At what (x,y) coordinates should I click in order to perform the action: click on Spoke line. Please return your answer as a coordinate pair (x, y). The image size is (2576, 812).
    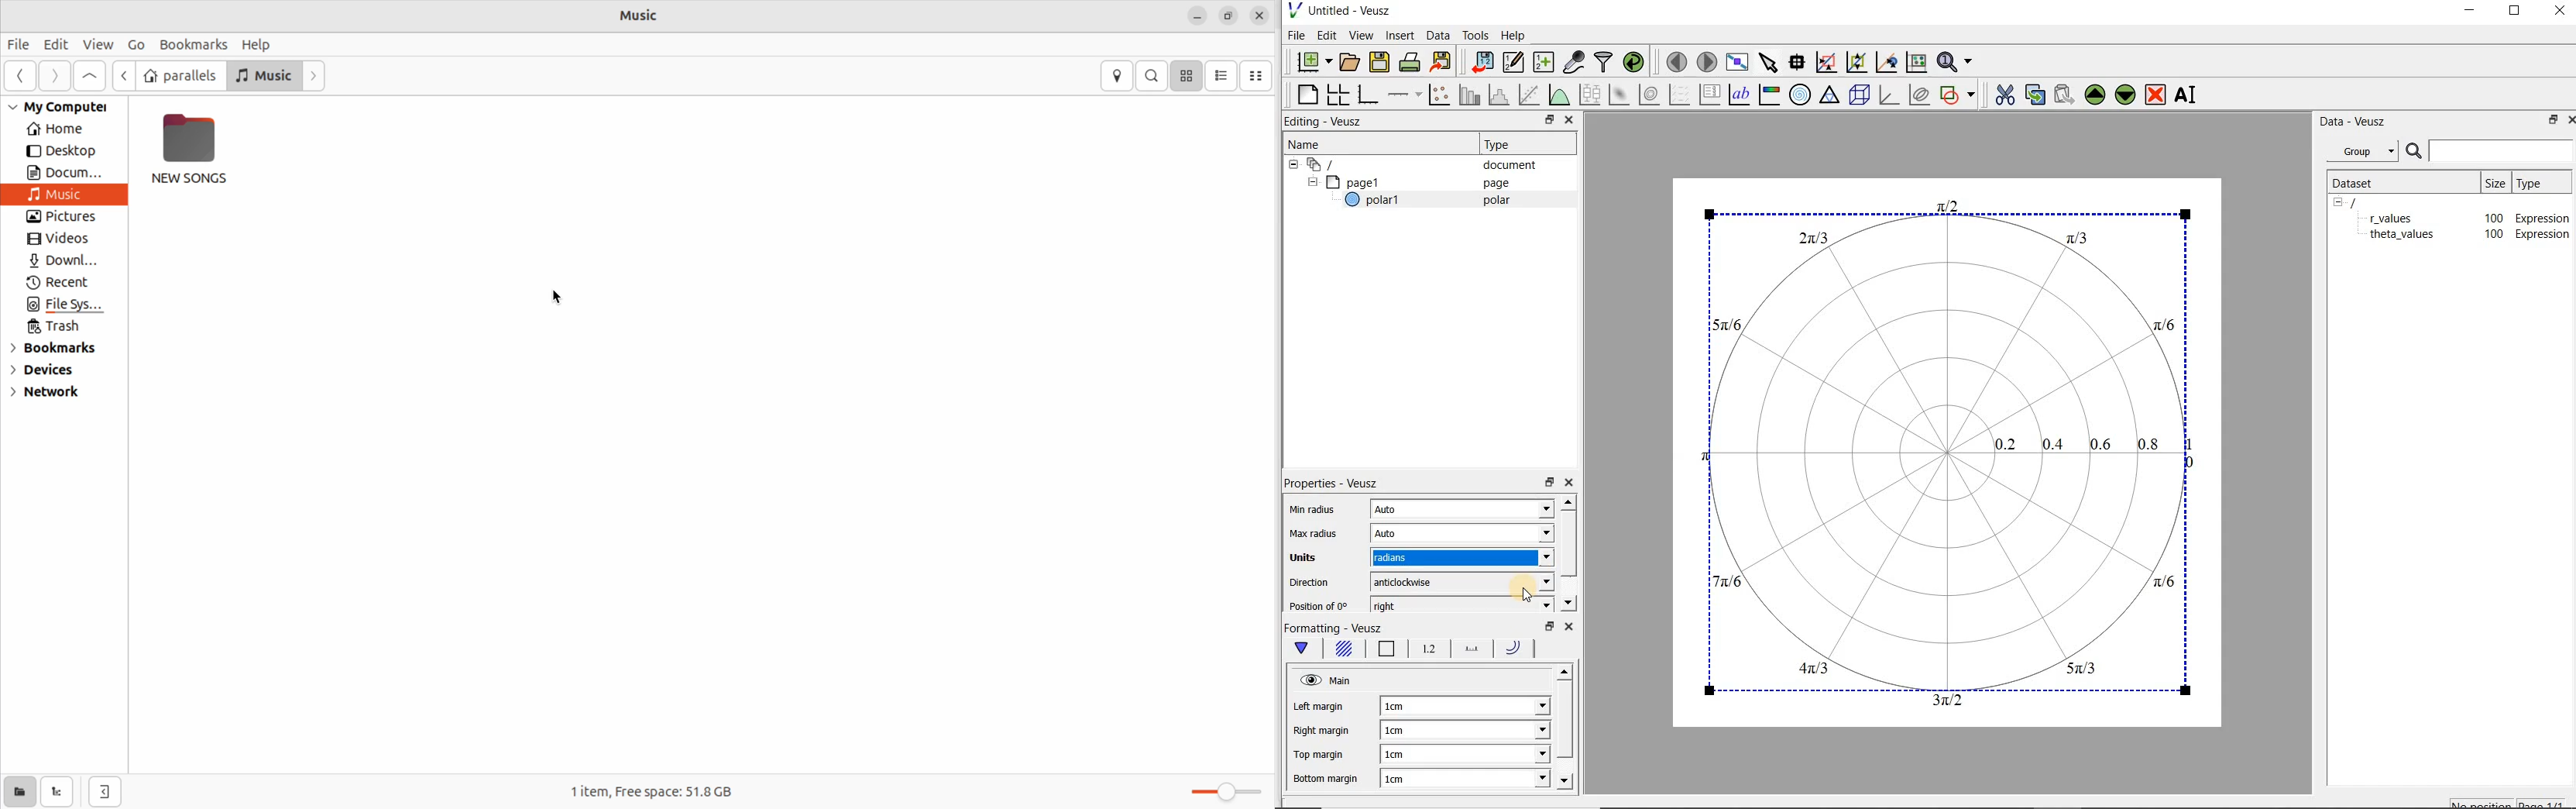
    Looking at the image, I should click on (1473, 651).